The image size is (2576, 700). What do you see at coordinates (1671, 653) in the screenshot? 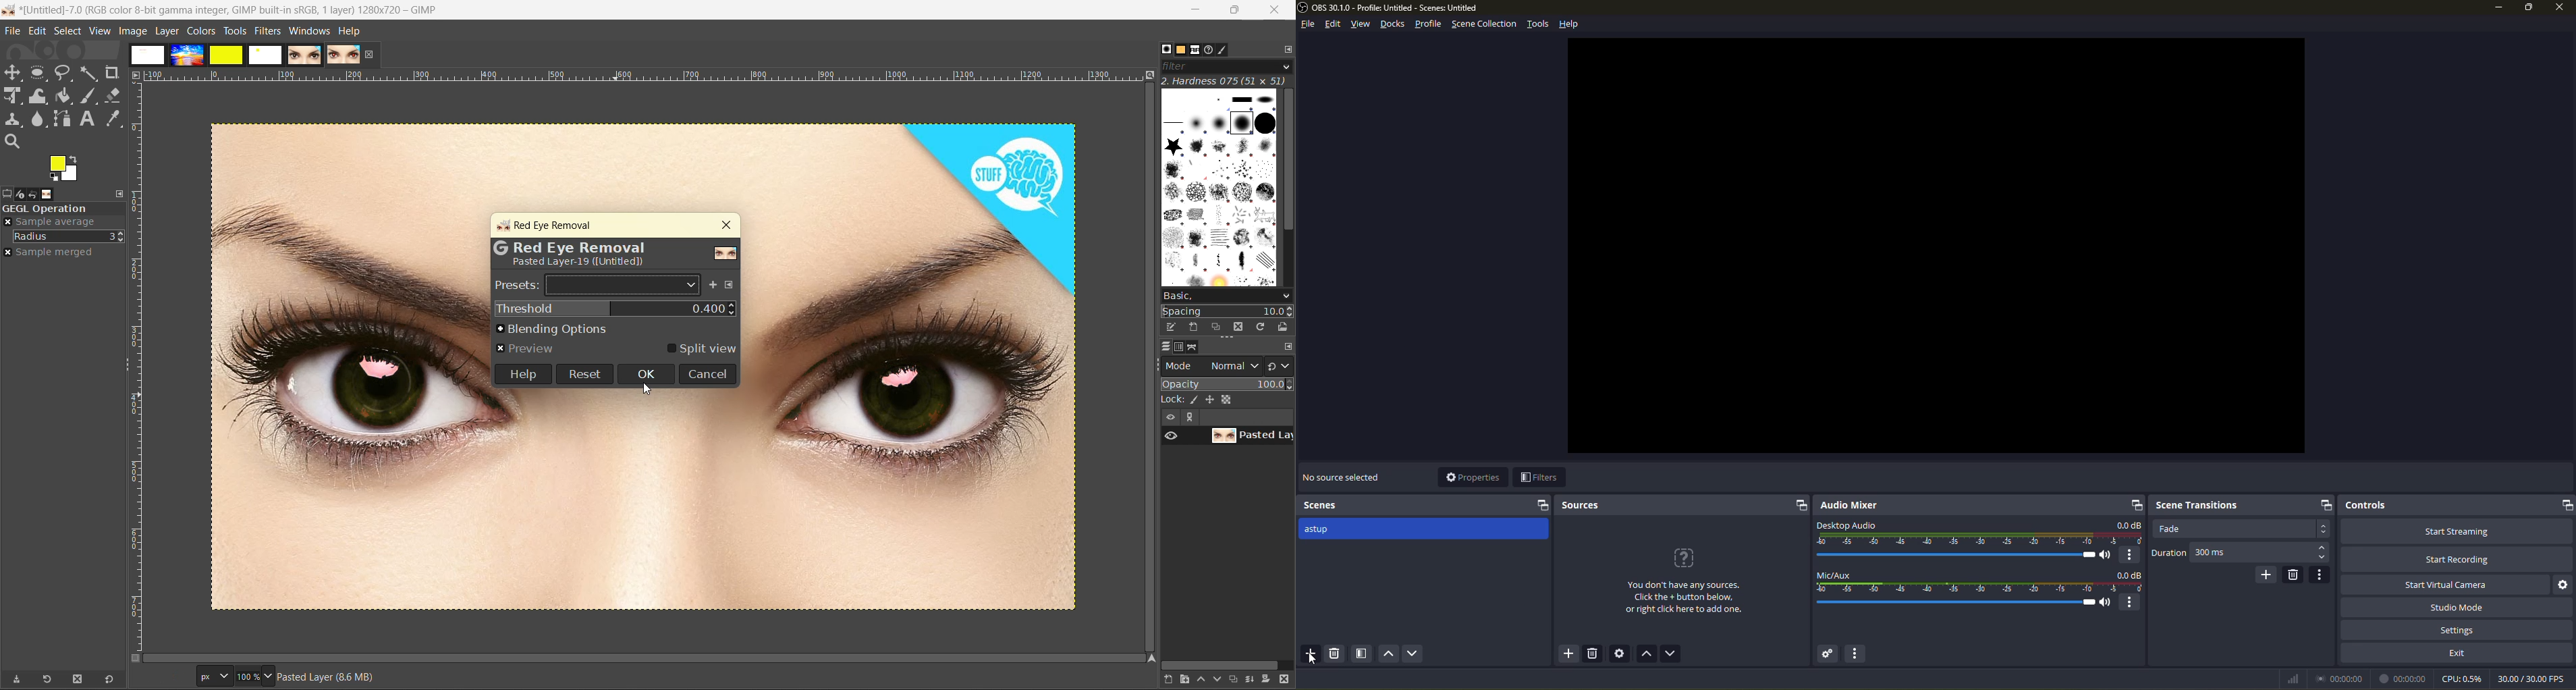
I see `move source down` at bounding box center [1671, 653].